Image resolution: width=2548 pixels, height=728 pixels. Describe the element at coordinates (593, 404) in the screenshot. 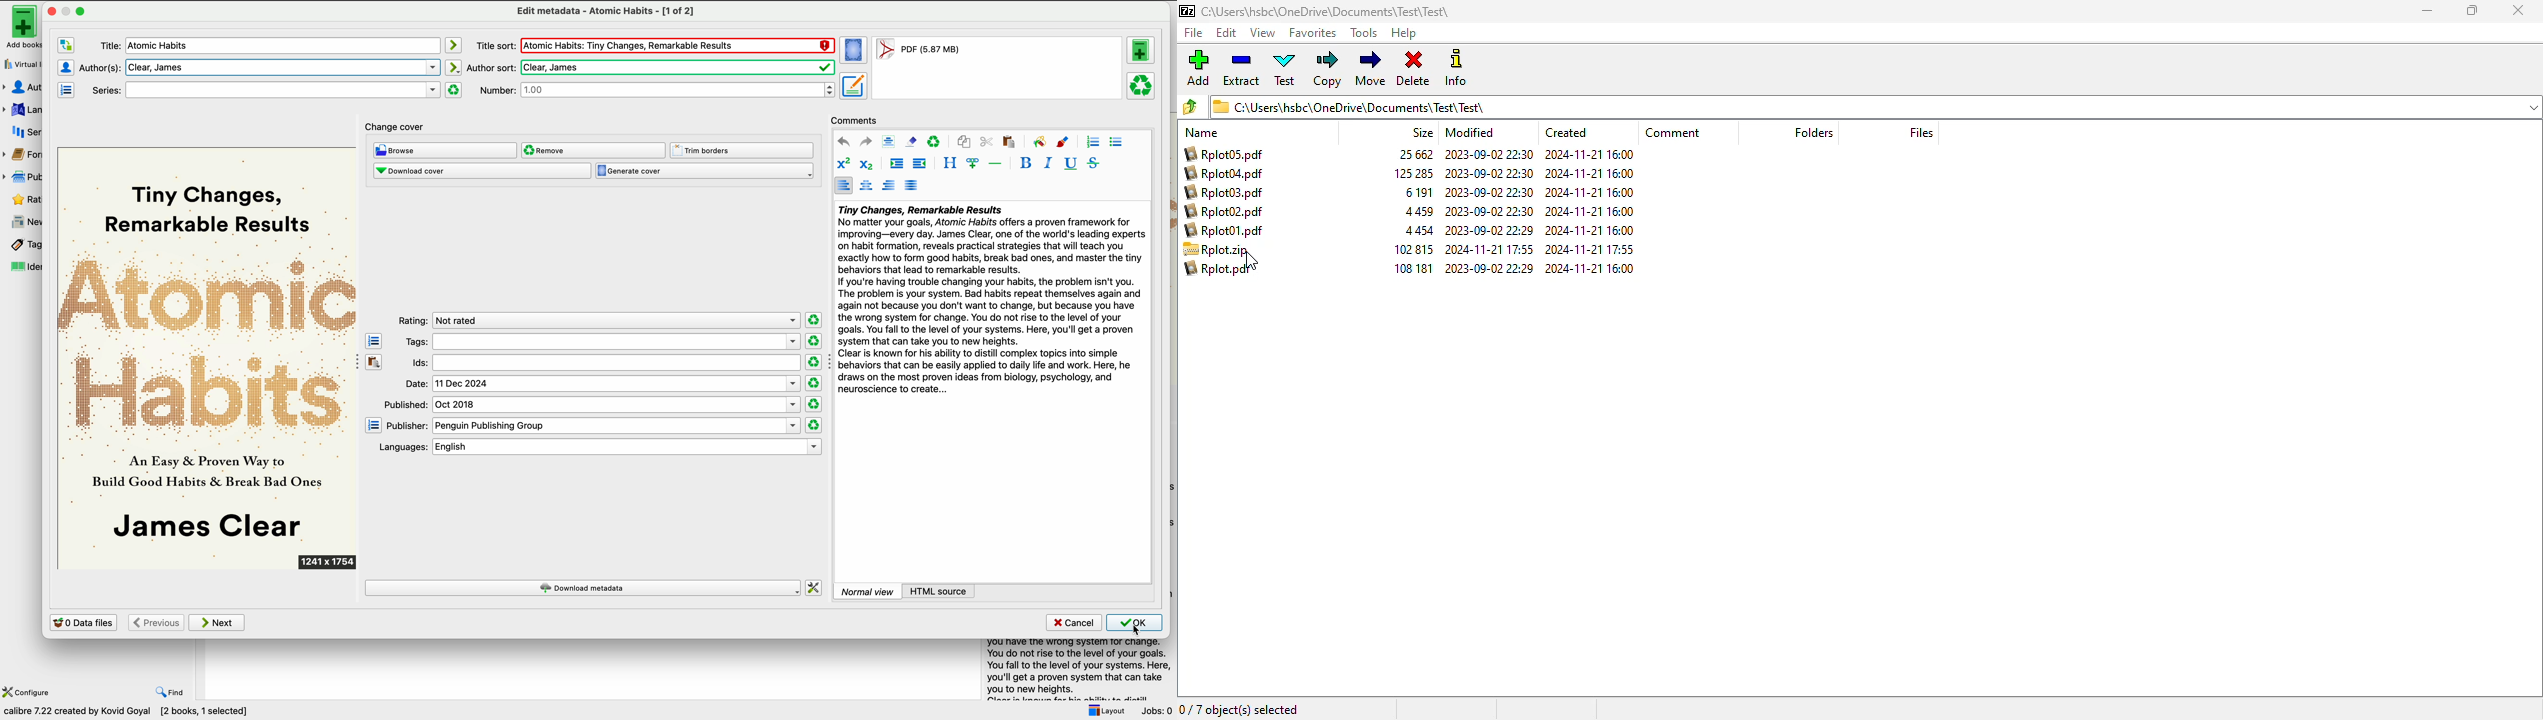

I see `published` at that location.